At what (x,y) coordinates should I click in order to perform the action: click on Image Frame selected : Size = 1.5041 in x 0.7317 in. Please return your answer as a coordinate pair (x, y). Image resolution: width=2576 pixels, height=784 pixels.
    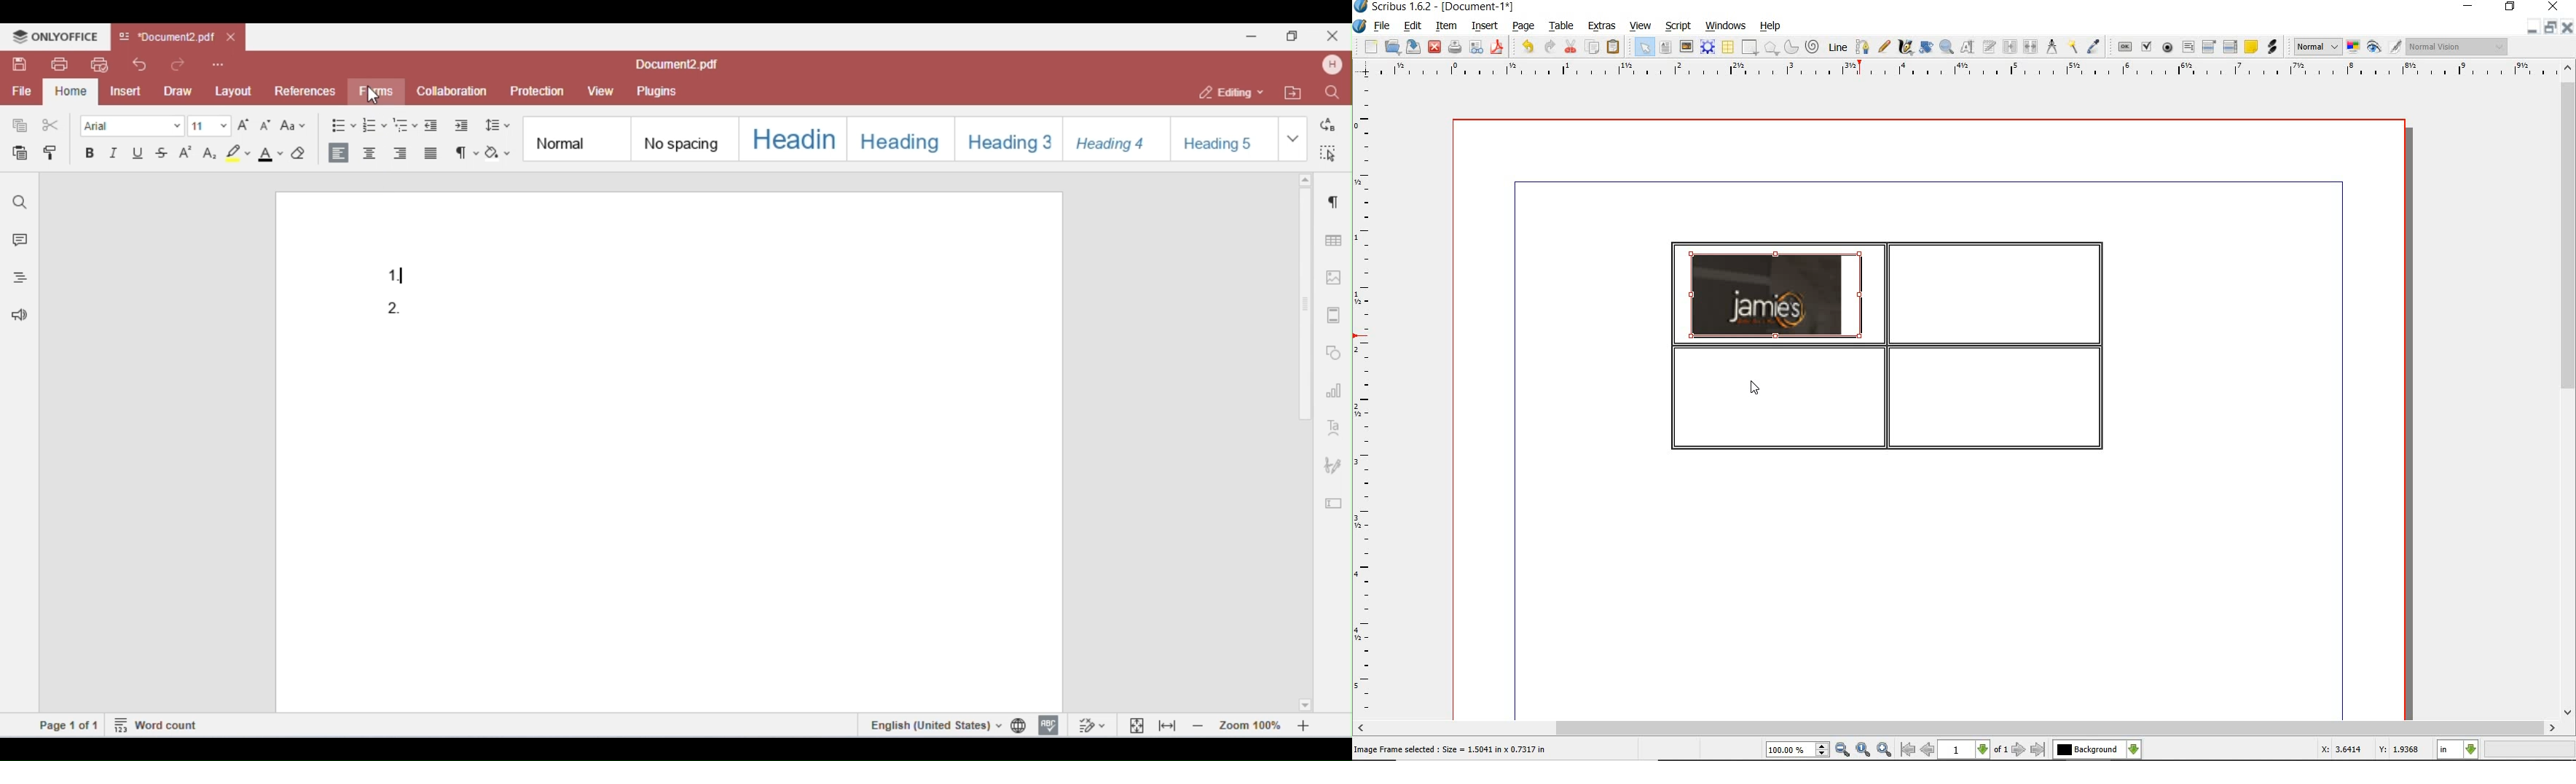
    Looking at the image, I should click on (1450, 748).